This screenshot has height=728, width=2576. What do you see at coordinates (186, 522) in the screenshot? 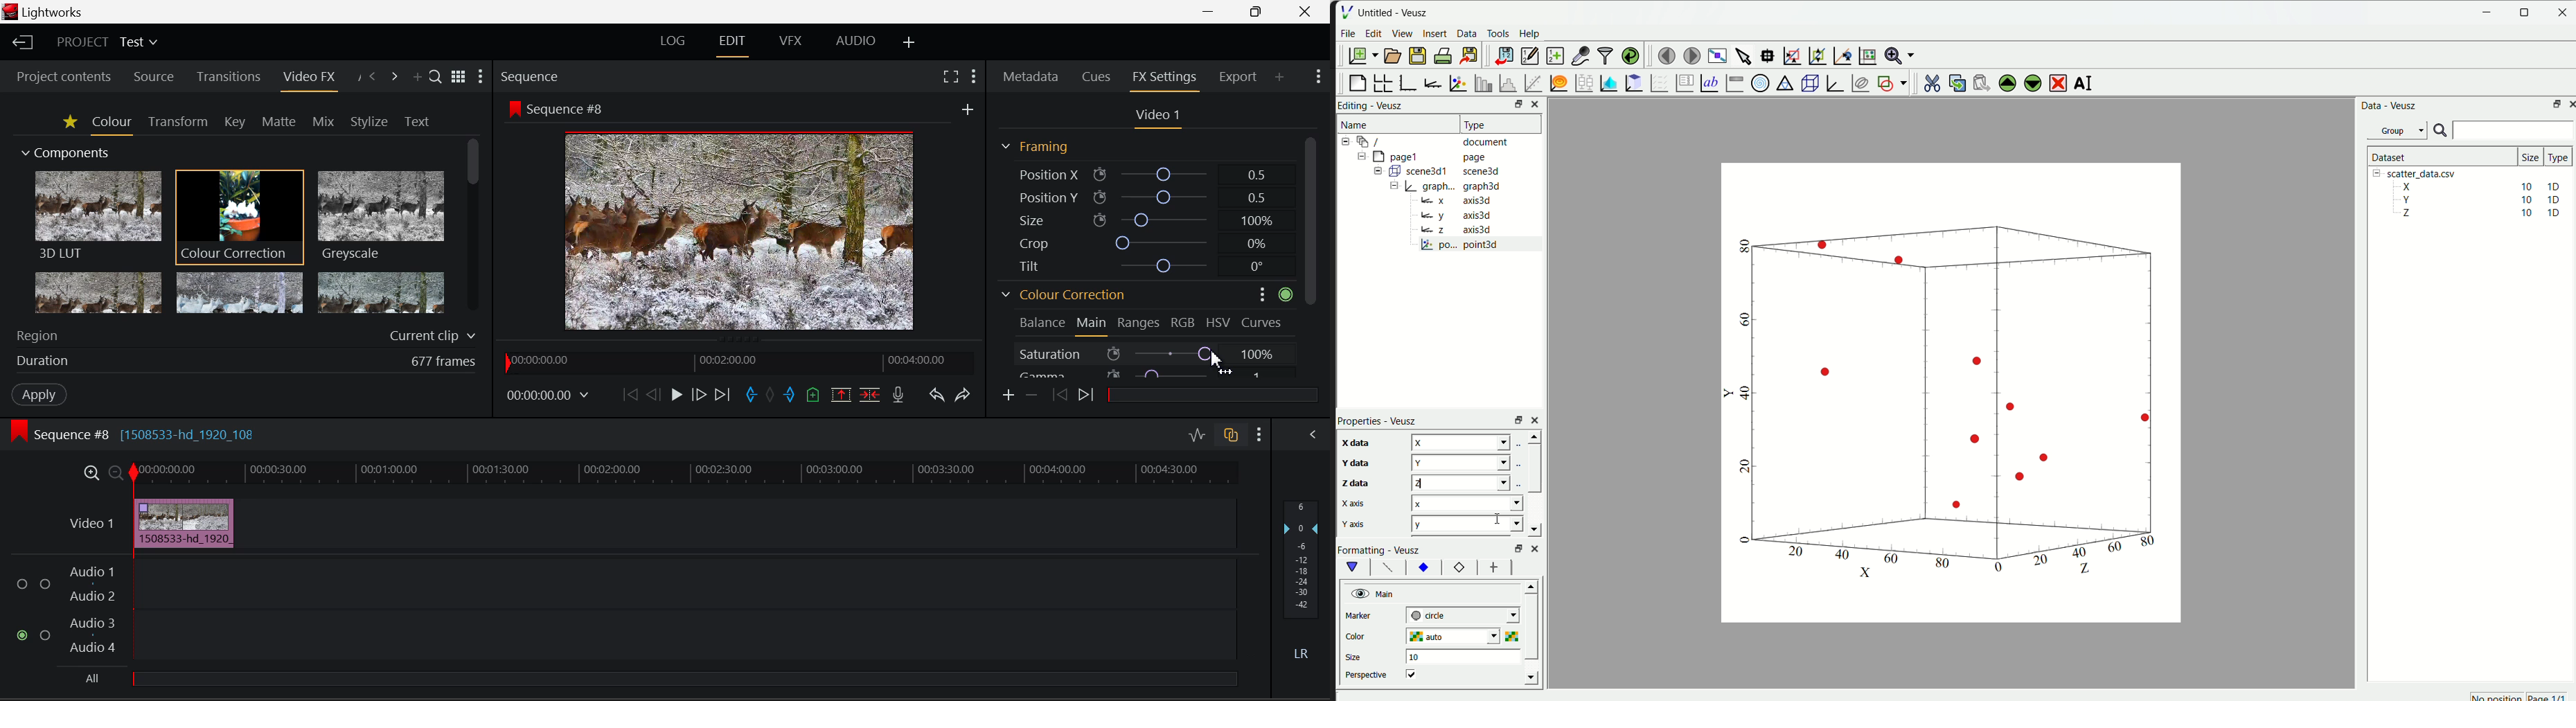
I see `Effect Applied` at bounding box center [186, 522].